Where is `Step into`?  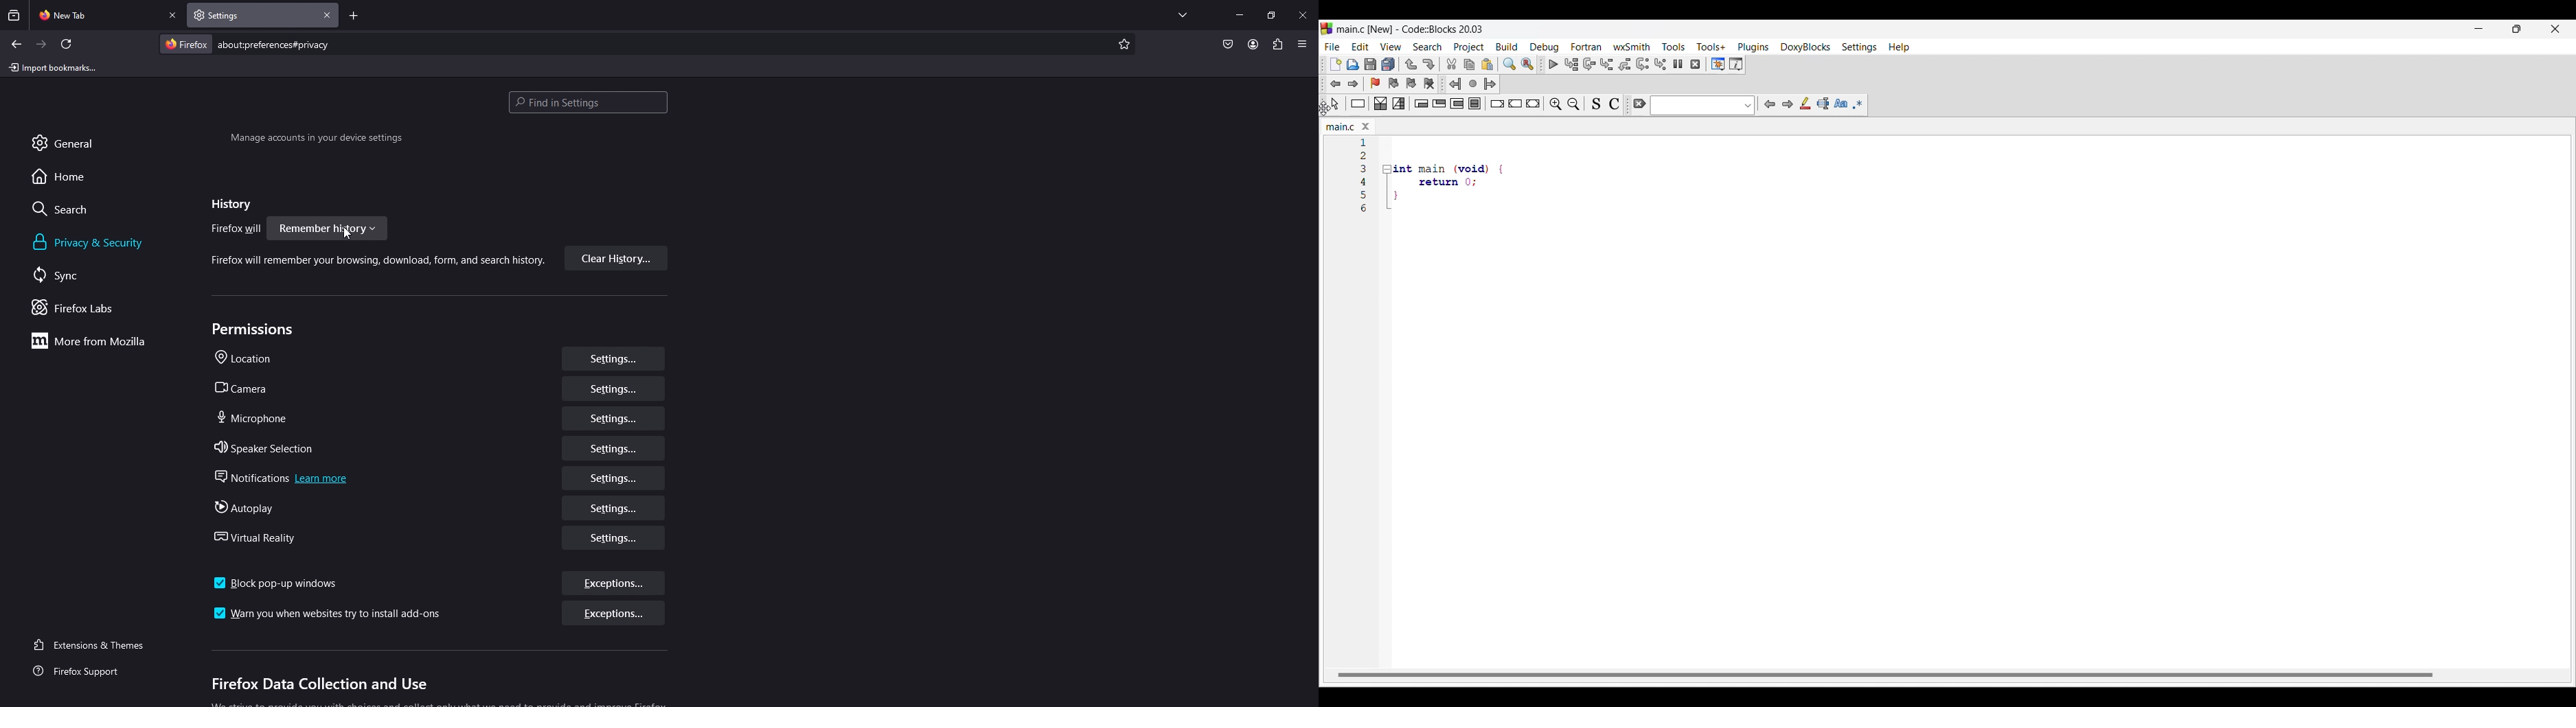 Step into is located at coordinates (1607, 64).